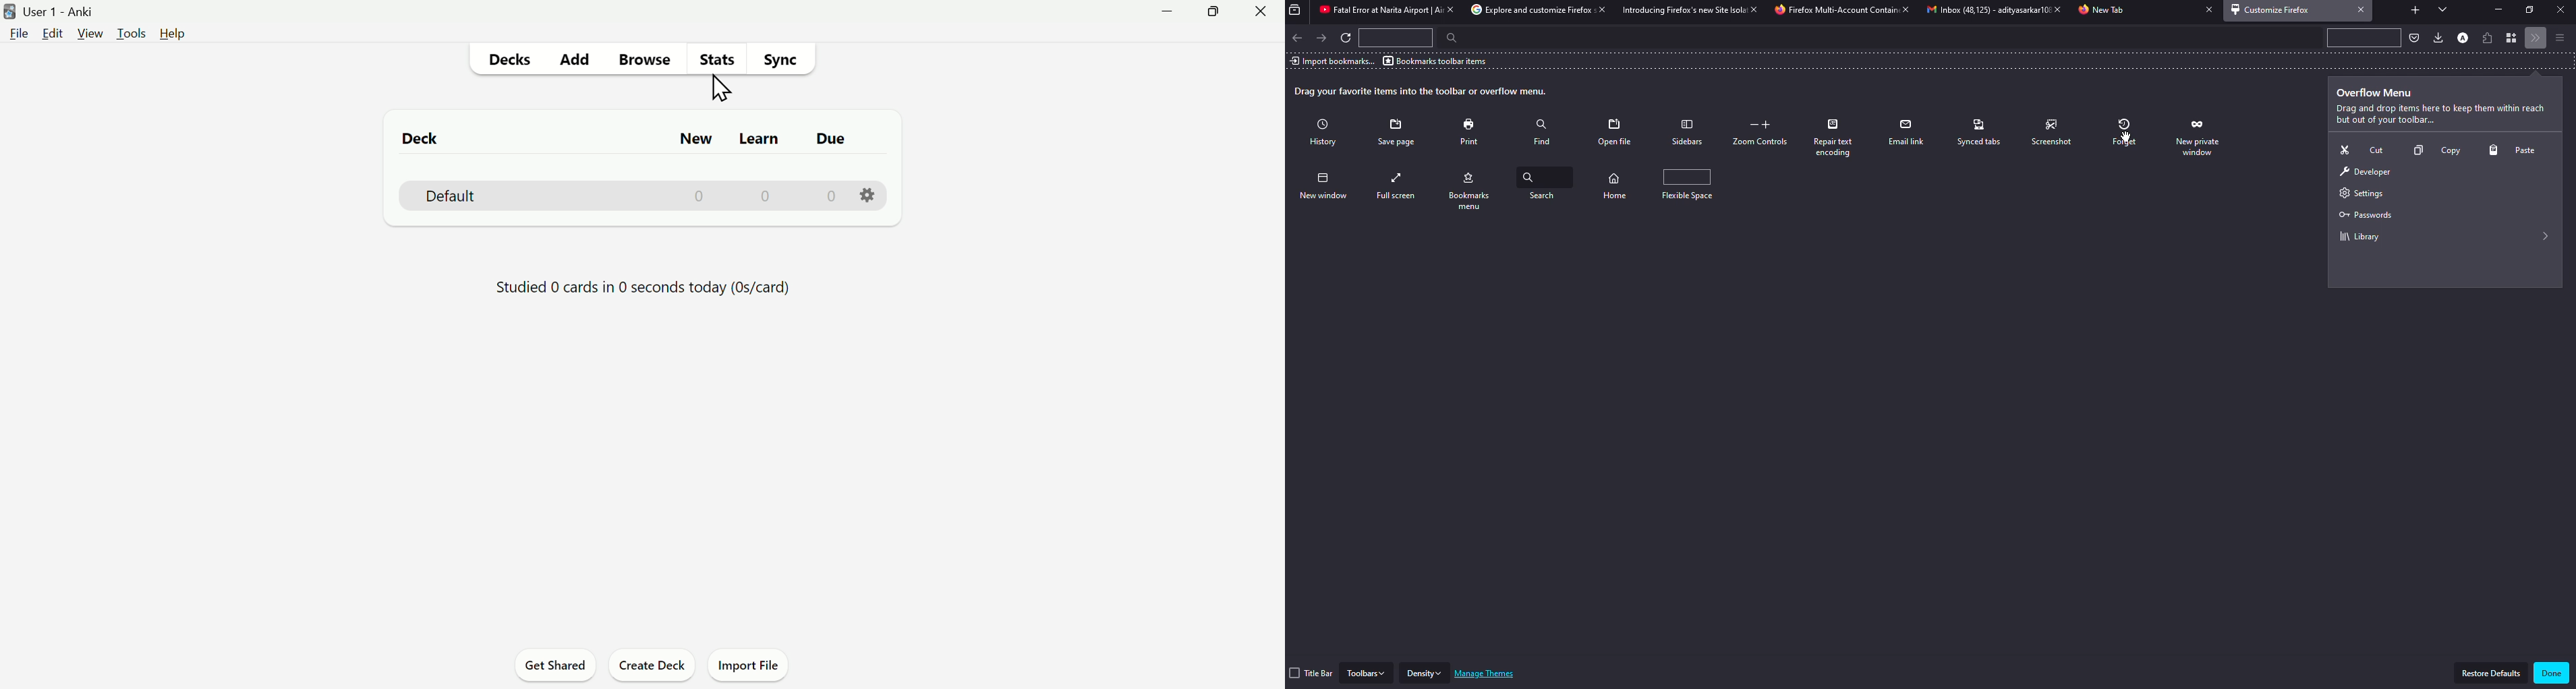 The image size is (2576, 700). Describe the element at coordinates (91, 31) in the screenshot. I see `View` at that location.